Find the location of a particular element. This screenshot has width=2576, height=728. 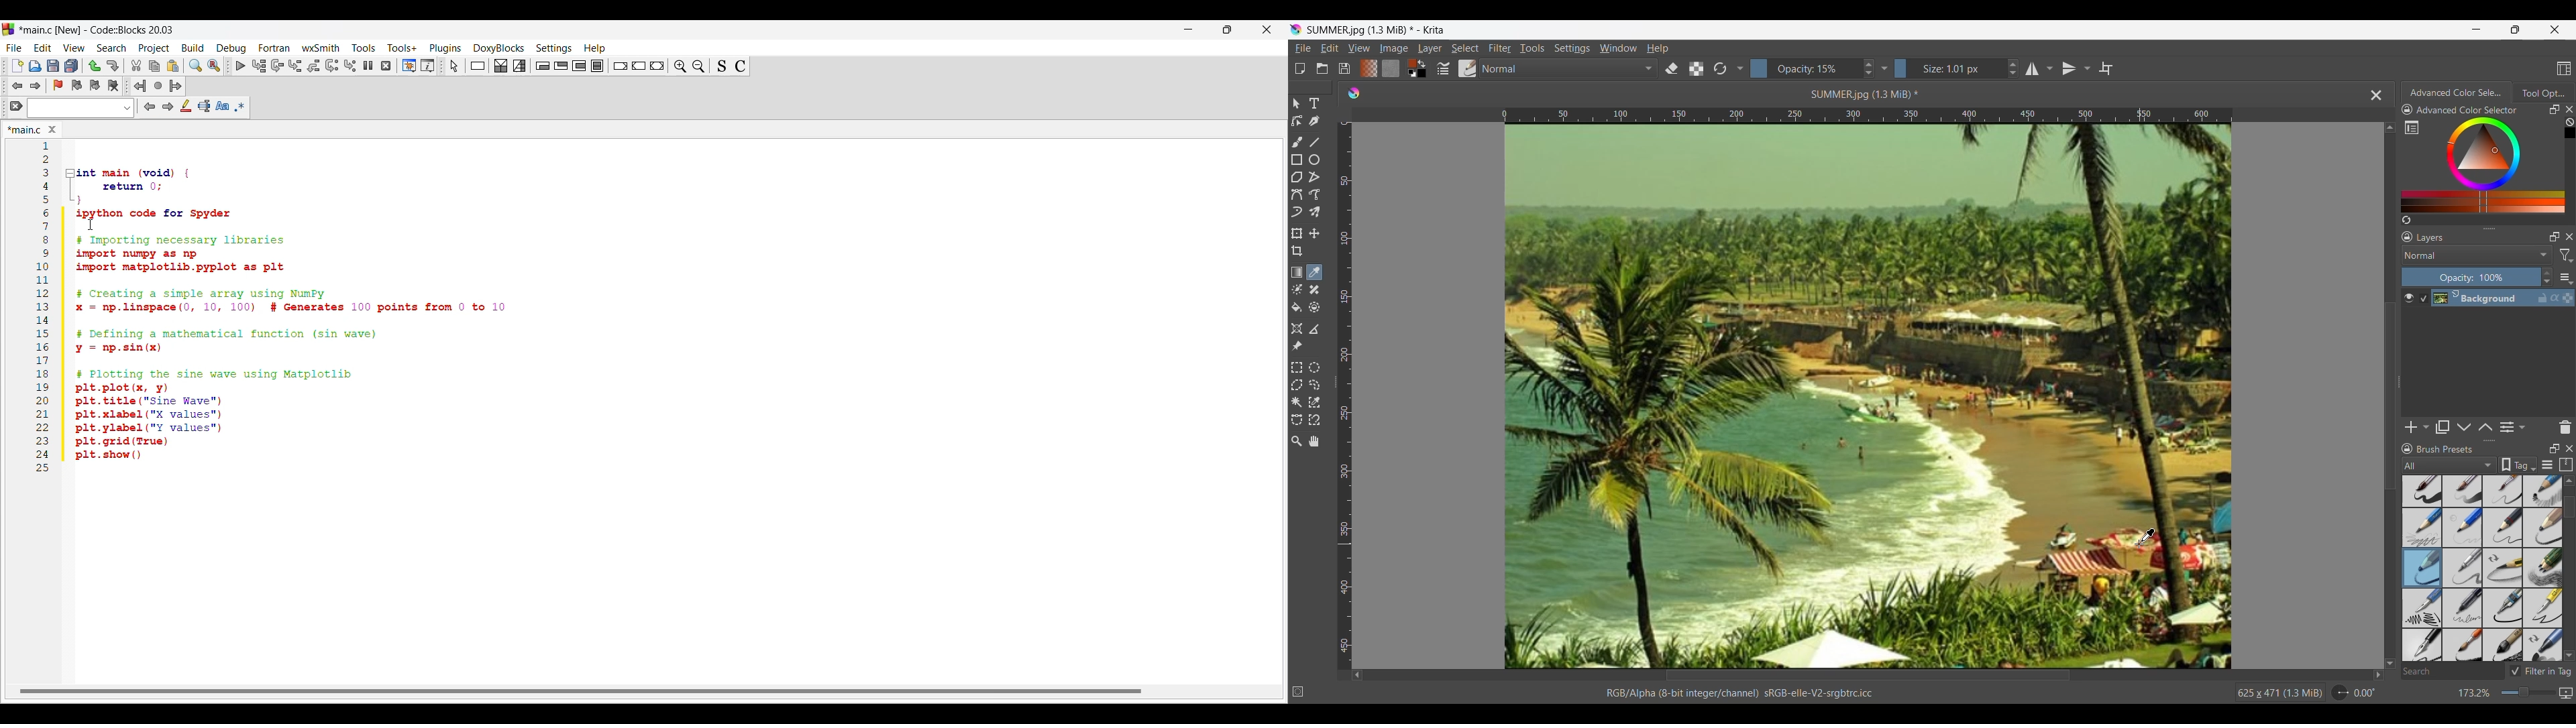

Block instruction is located at coordinates (597, 66).